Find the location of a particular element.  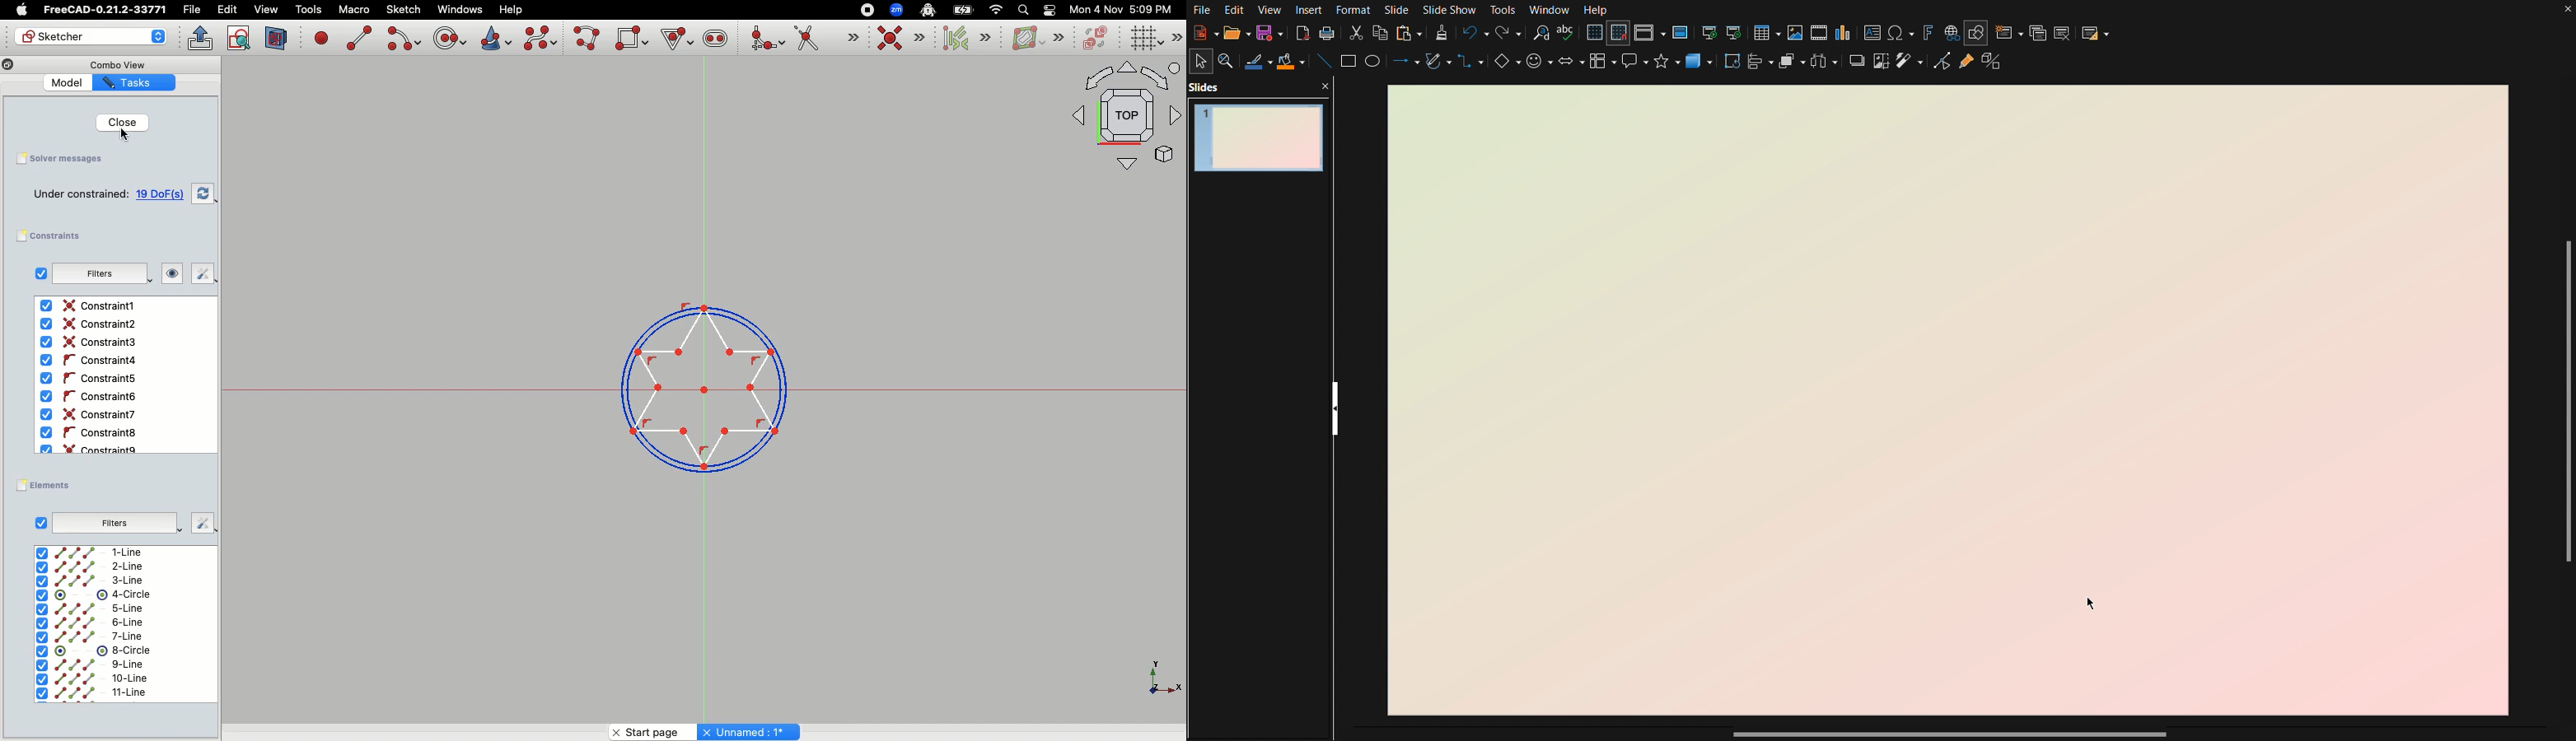

Checkbox is located at coordinates (41, 522).